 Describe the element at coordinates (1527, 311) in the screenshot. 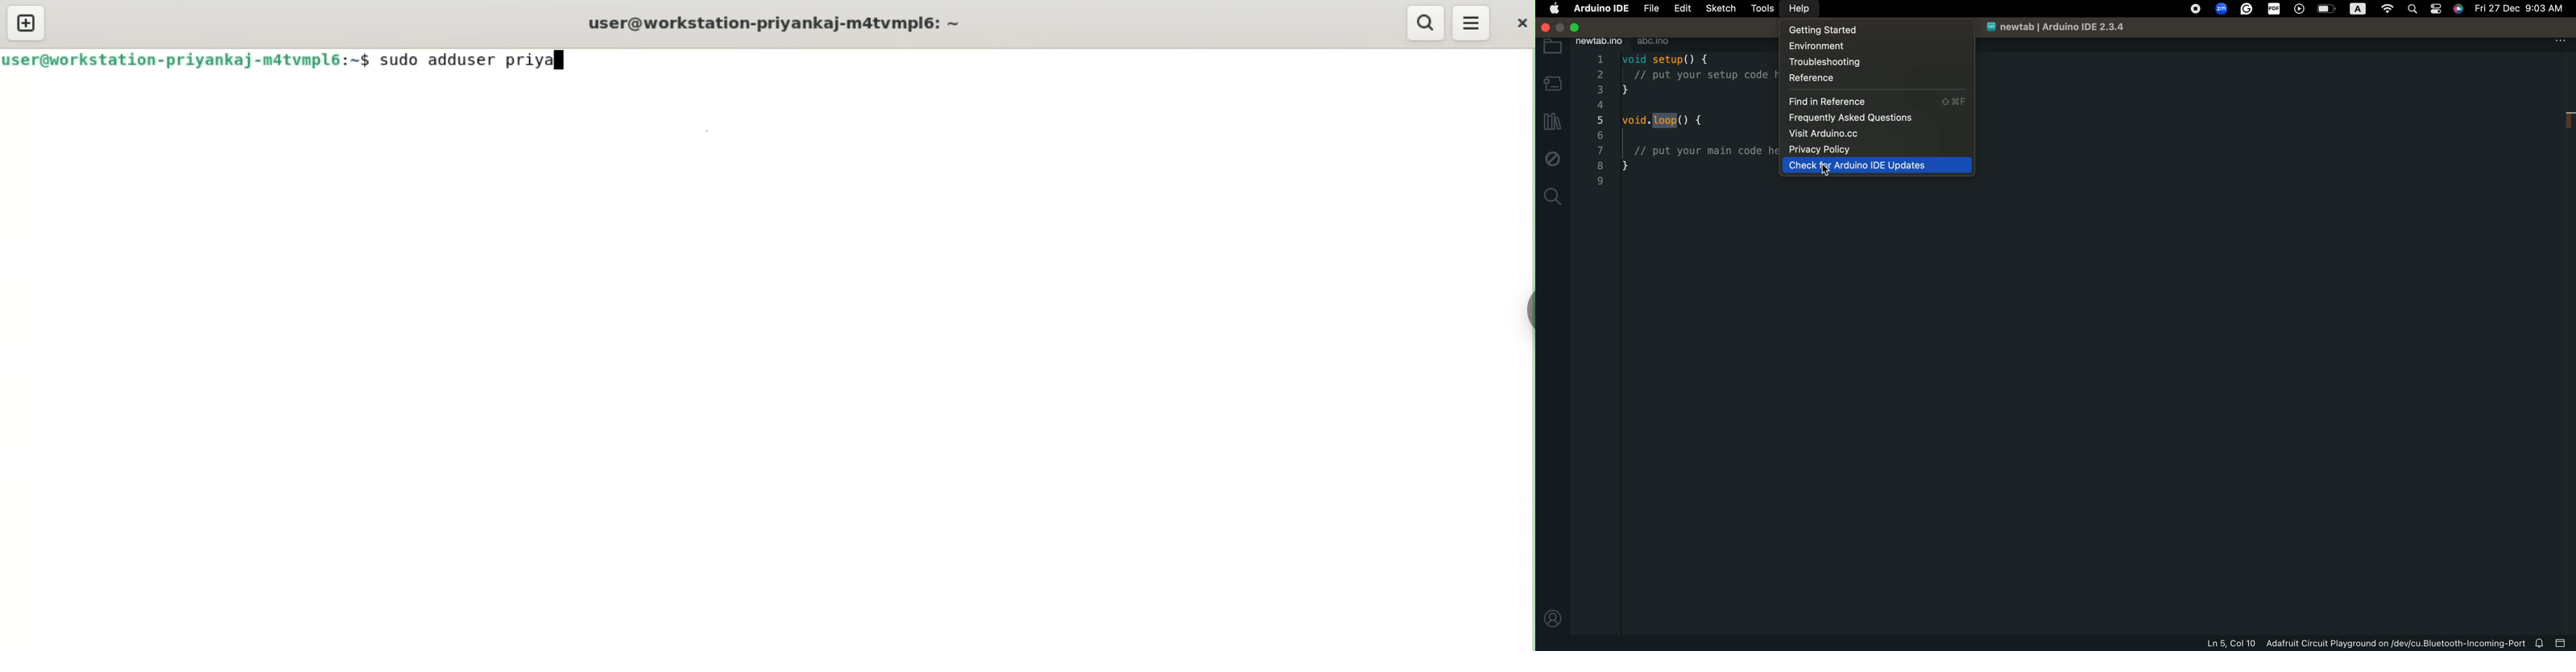

I see `sidebar` at that location.